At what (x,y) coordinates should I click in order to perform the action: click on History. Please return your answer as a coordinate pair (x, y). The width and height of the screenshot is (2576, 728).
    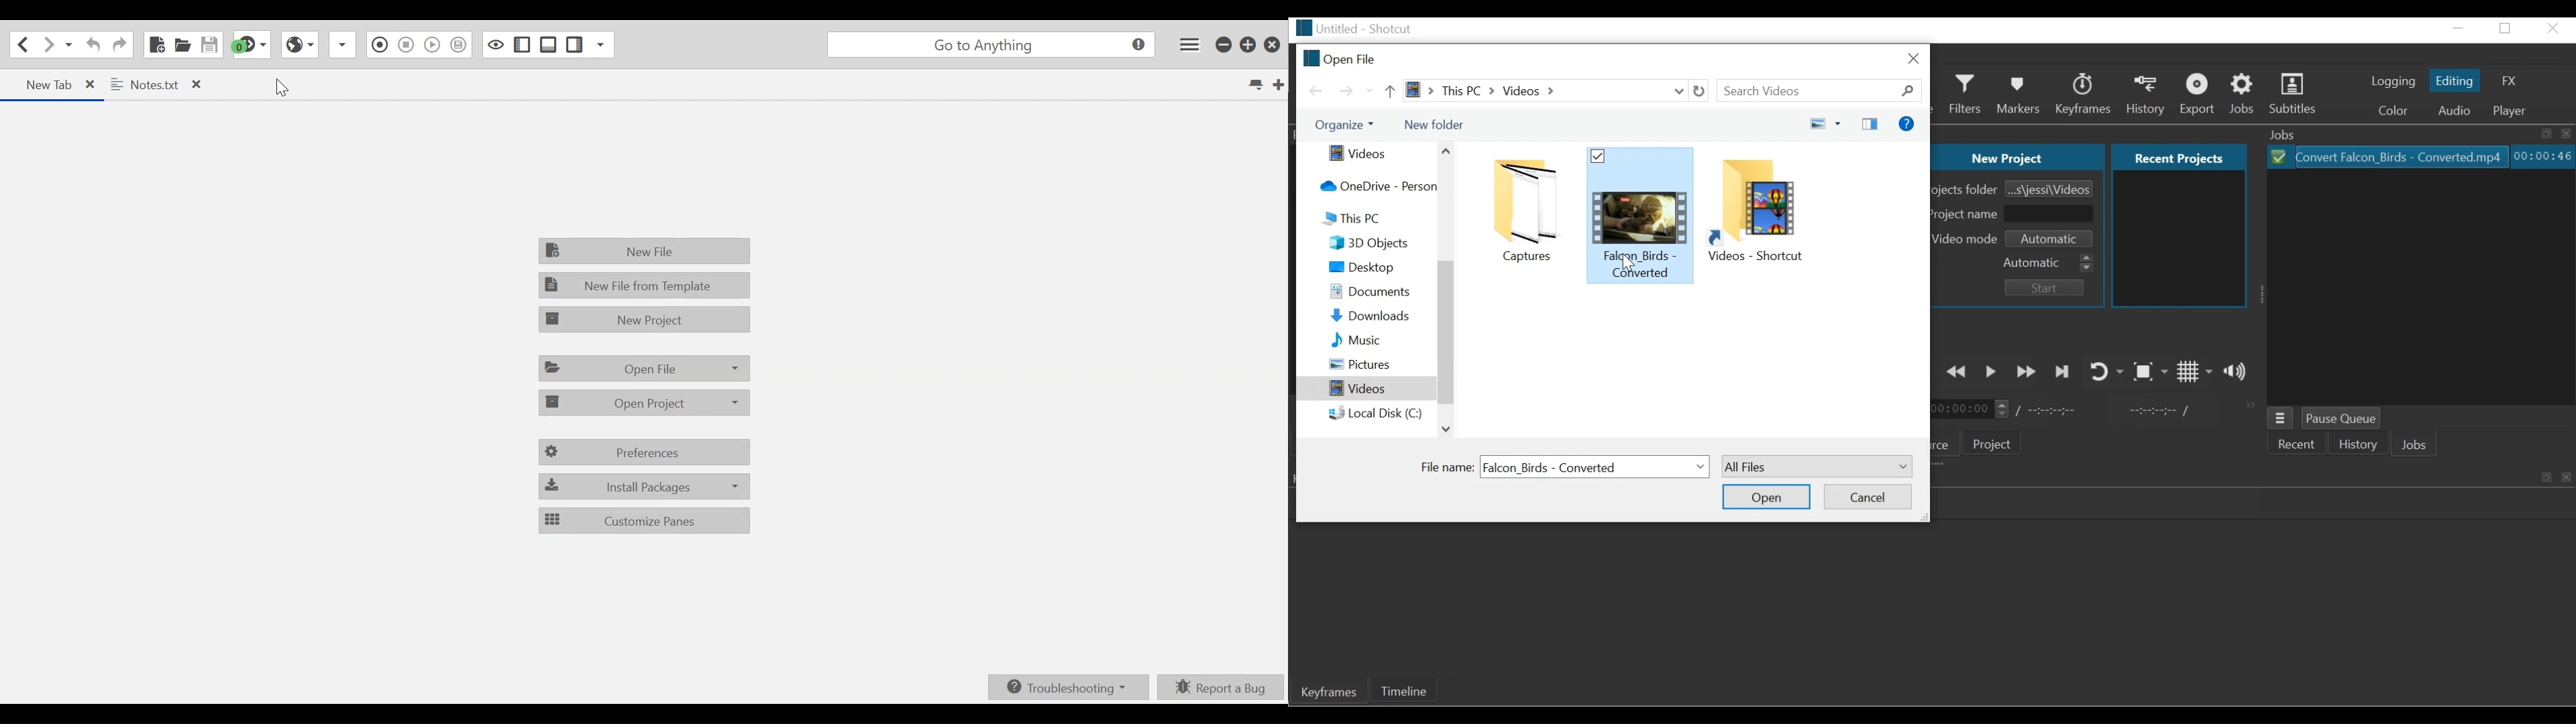
    Looking at the image, I should click on (2358, 442).